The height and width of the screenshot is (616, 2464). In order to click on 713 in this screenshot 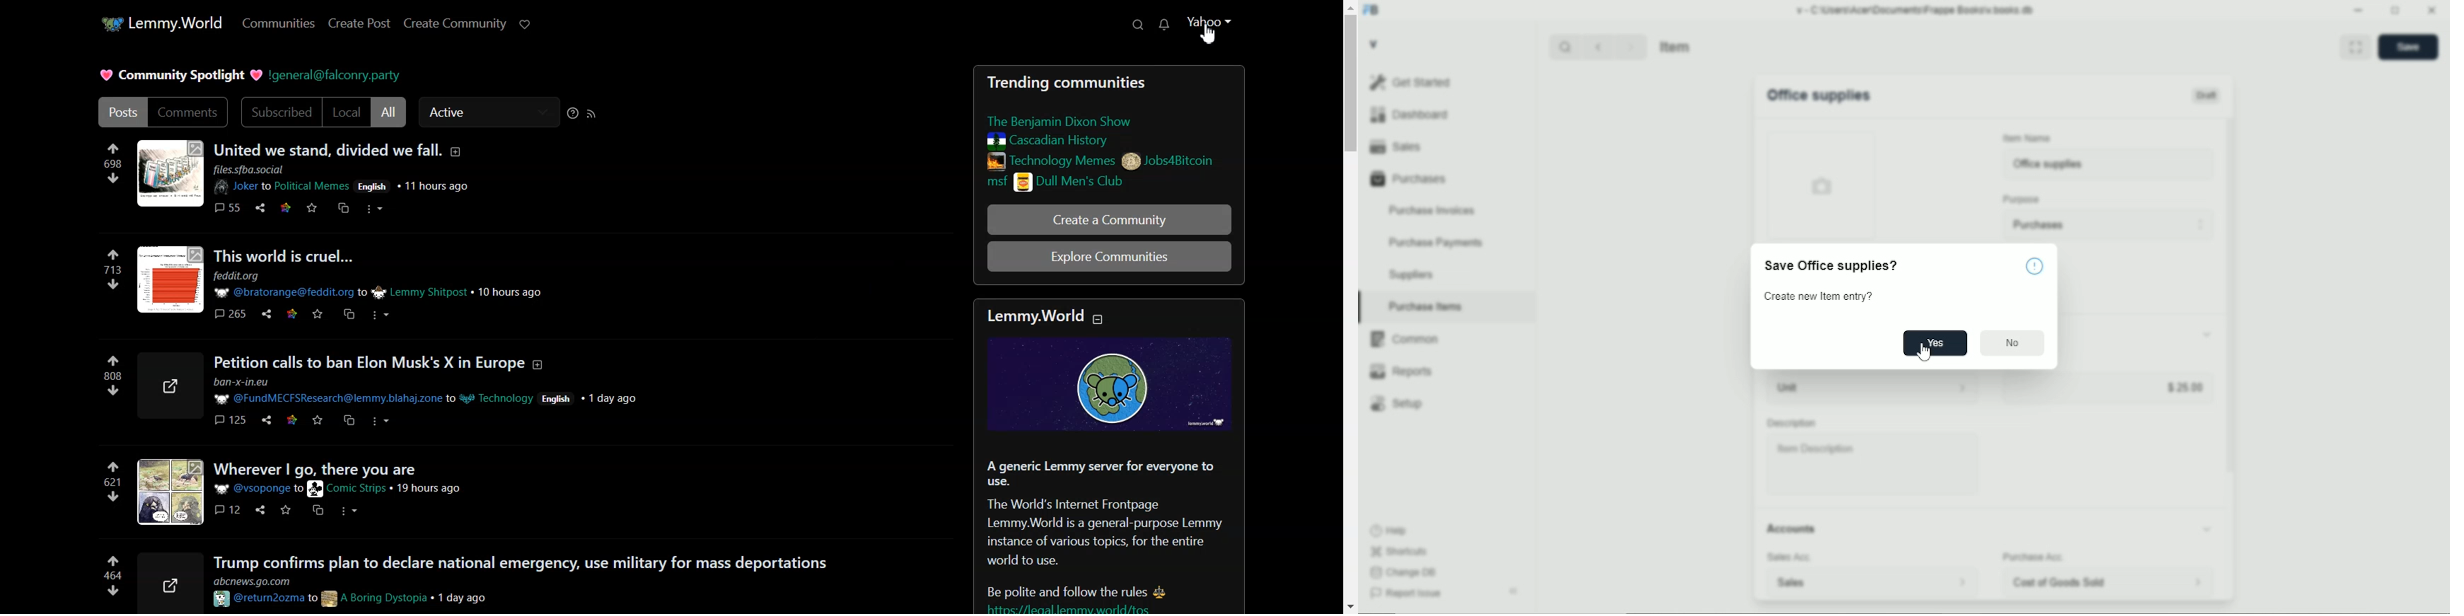, I will do `click(109, 271)`.